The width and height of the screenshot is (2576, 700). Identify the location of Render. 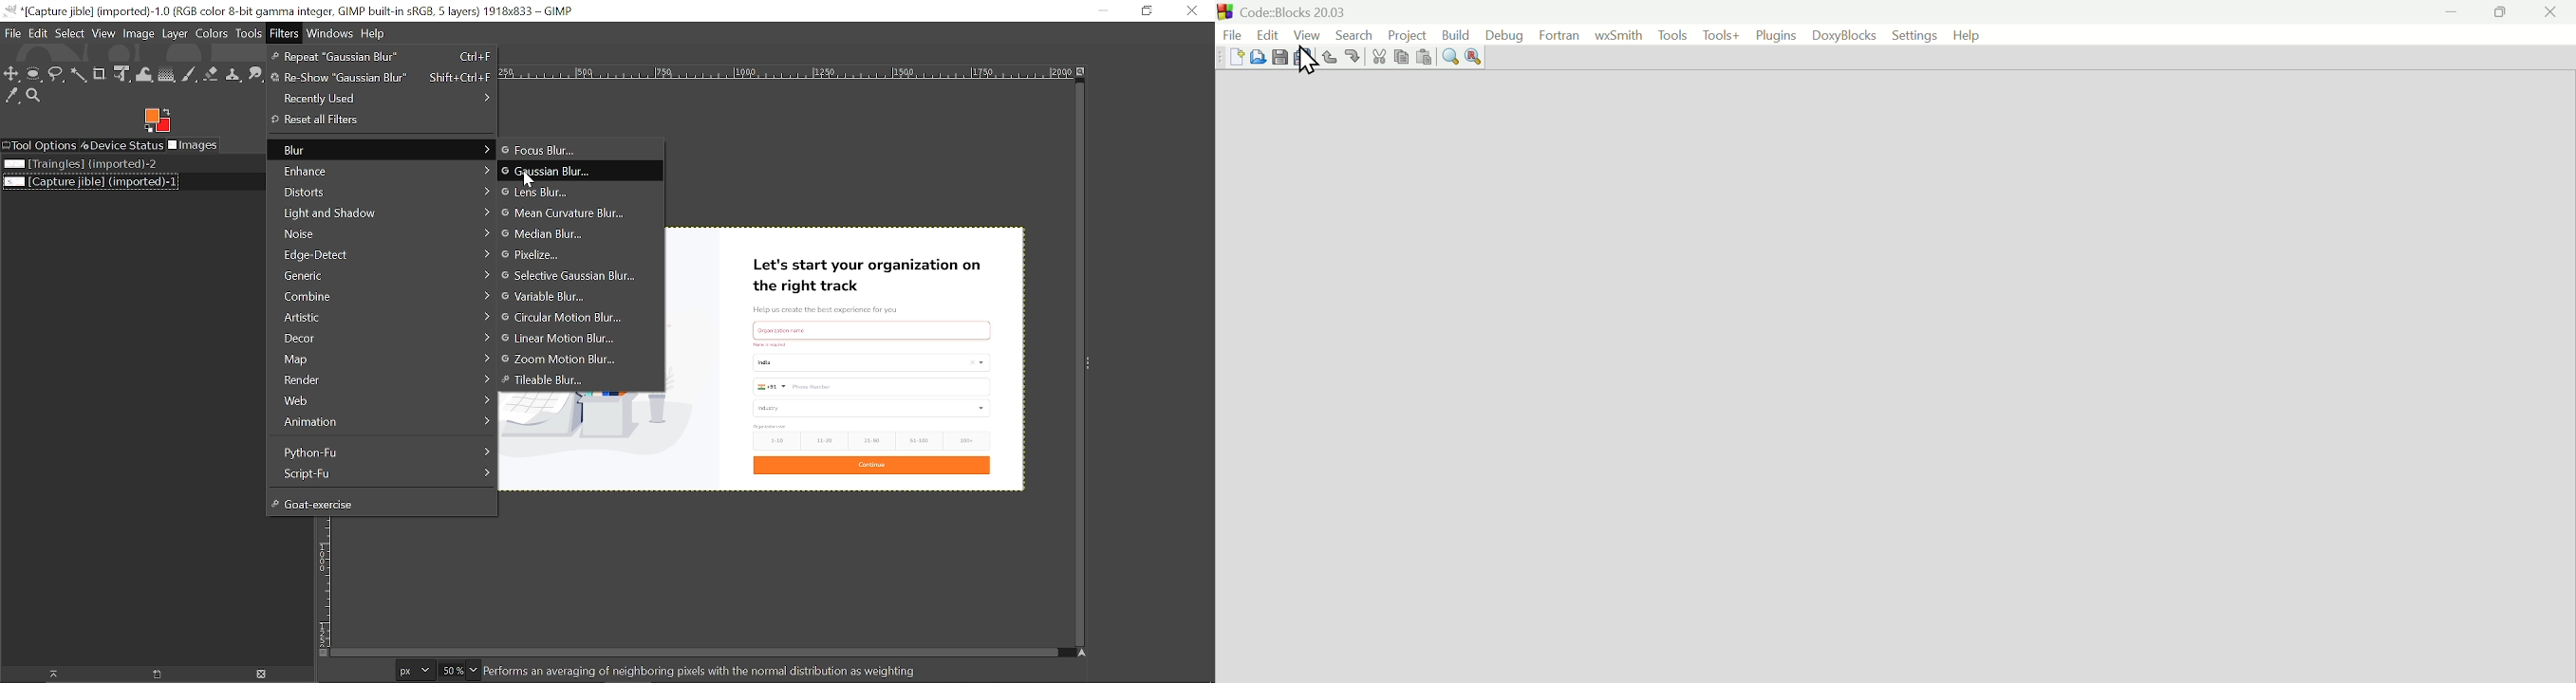
(383, 380).